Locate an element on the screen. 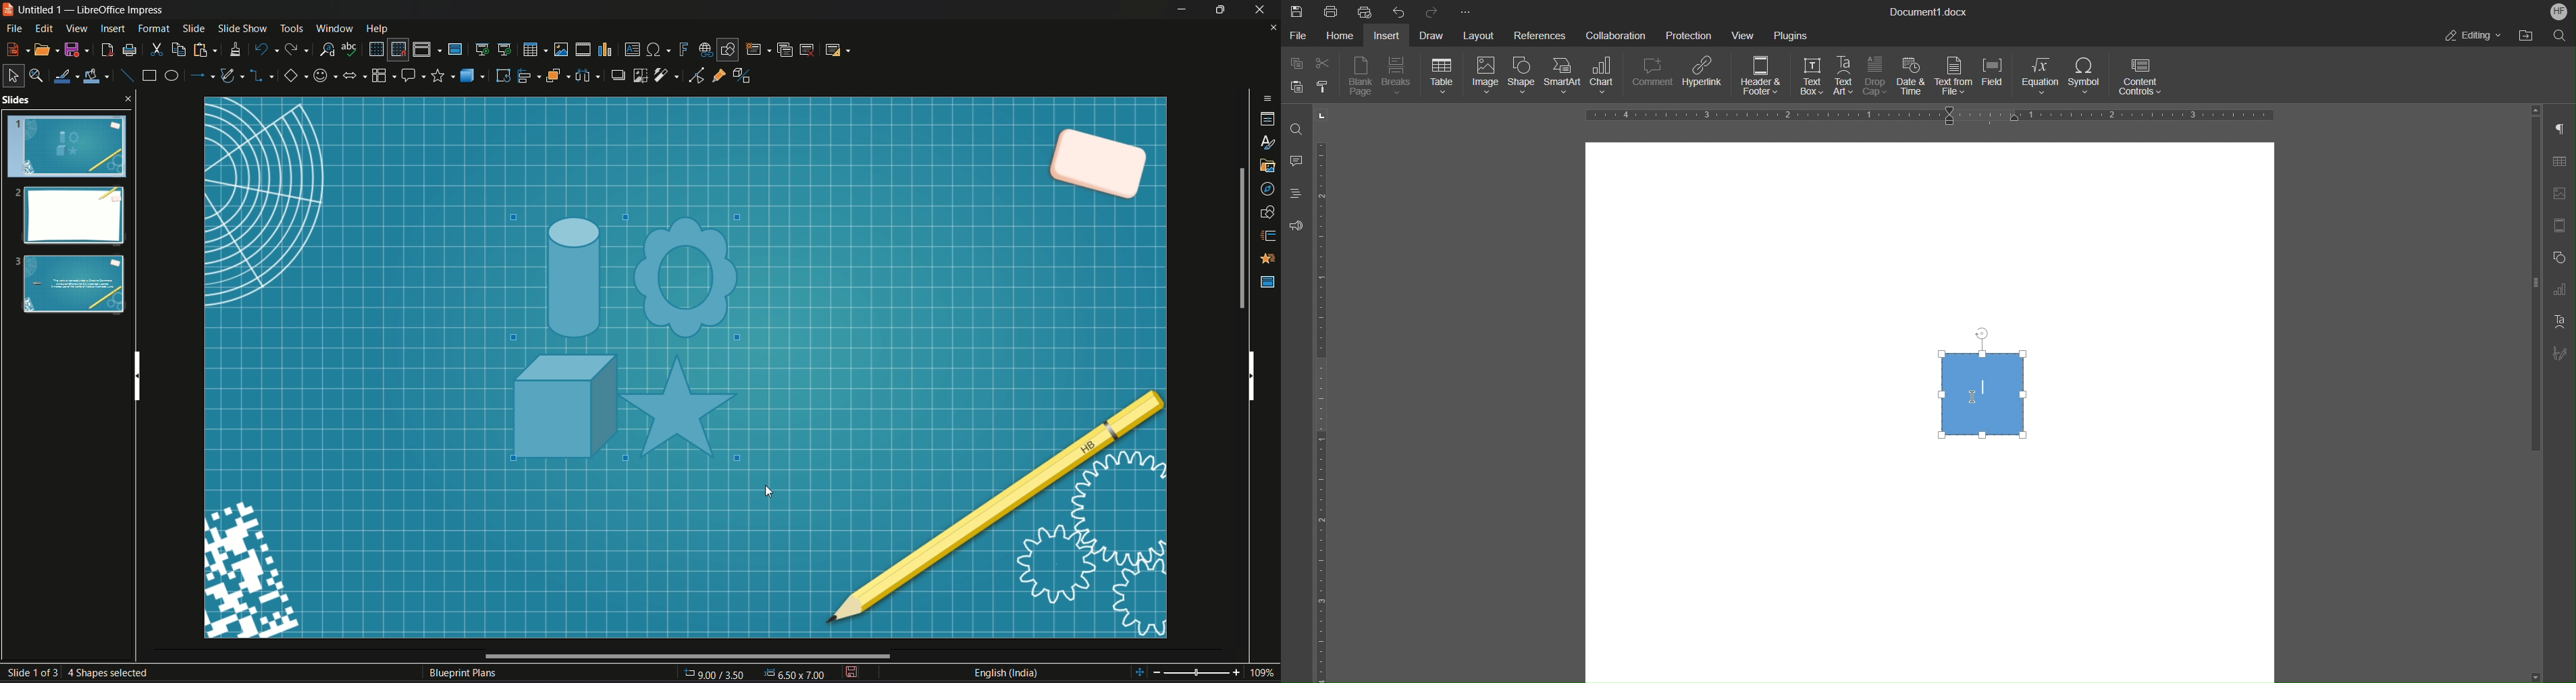 This screenshot has width=2576, height=700. cut is located at coordinates (157, 50).